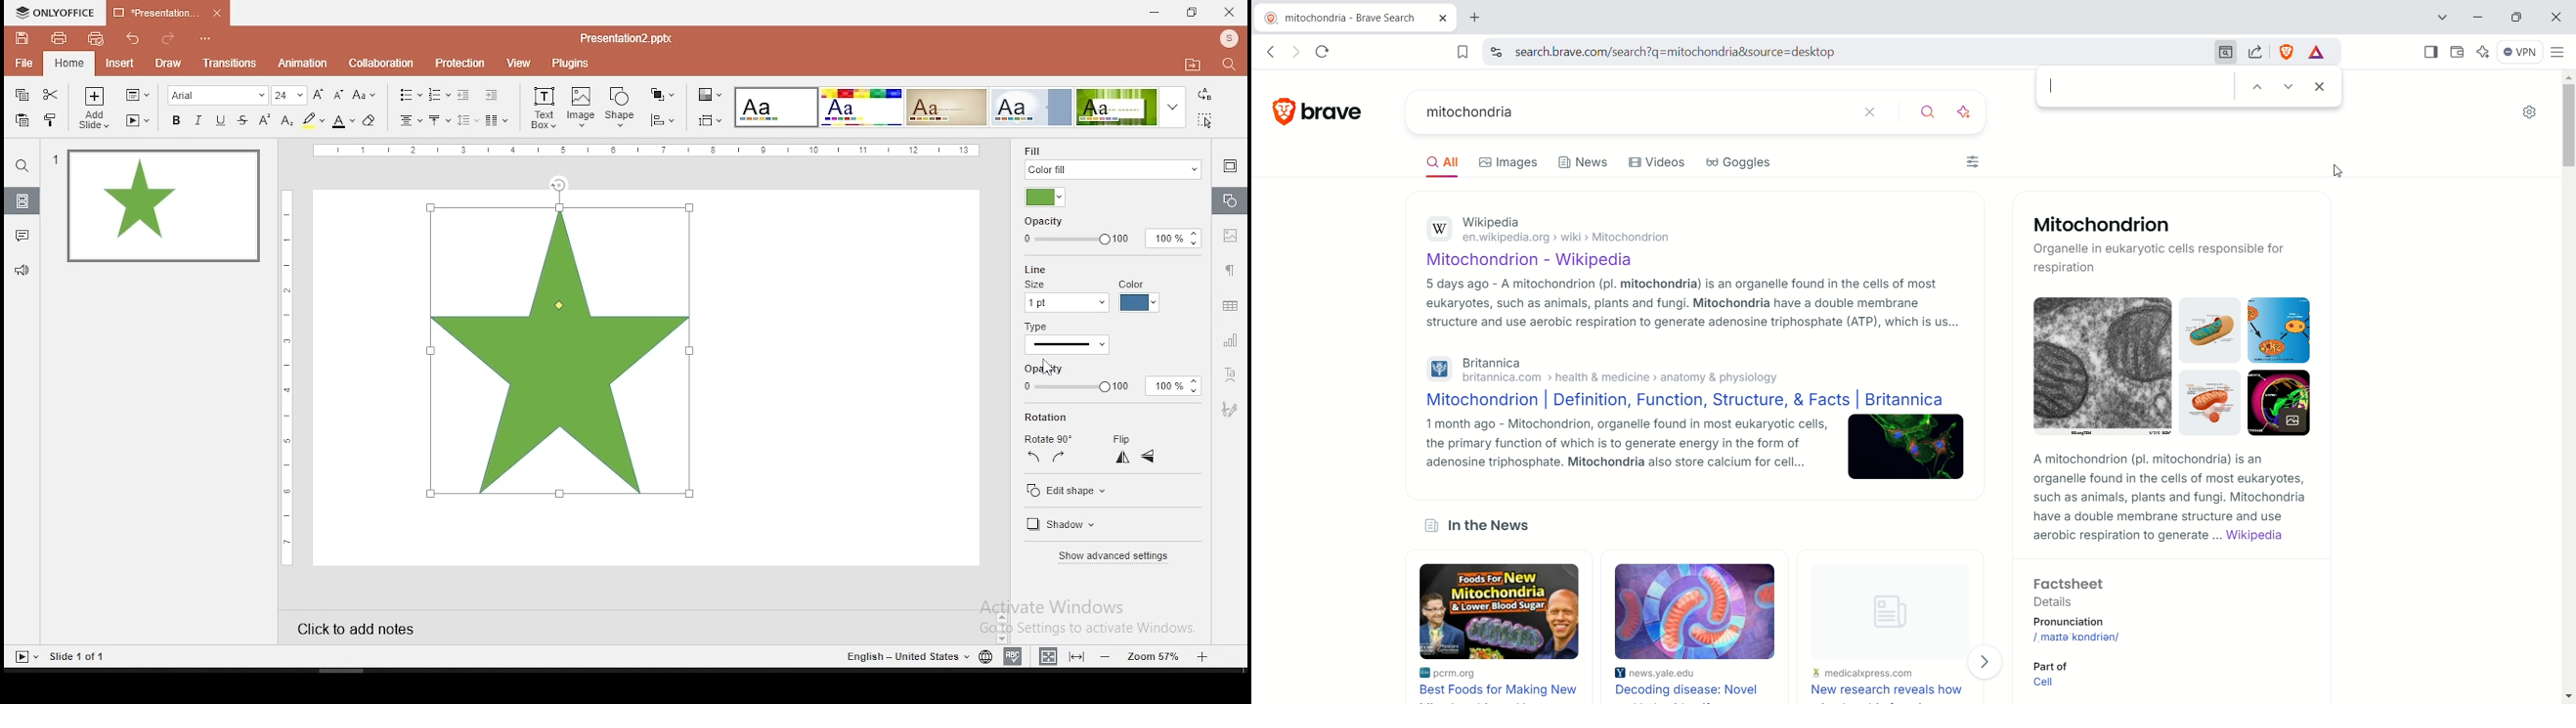 Image resolution: width=2576 pixels, height=728 pixels. I want to click on previous, so click(2258, 88).